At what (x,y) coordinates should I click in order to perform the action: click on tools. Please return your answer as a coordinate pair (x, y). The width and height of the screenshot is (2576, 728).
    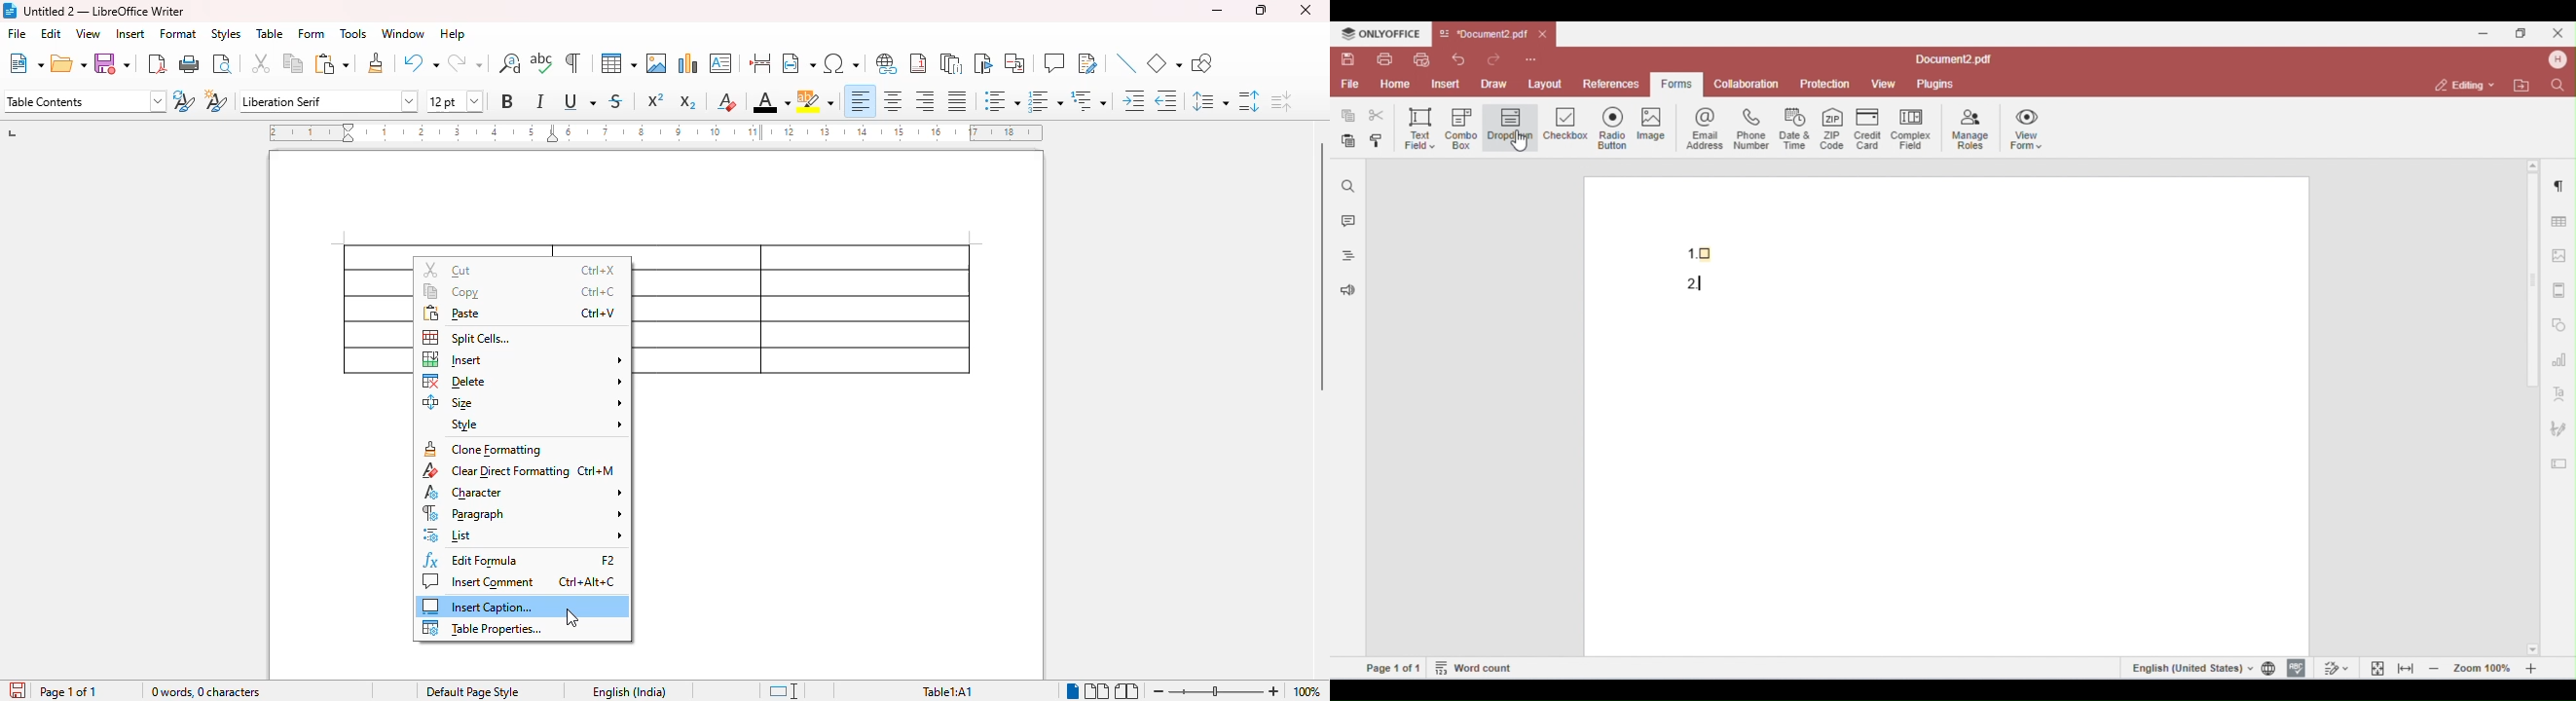
    Looking at the image, I should click on (353, 33).